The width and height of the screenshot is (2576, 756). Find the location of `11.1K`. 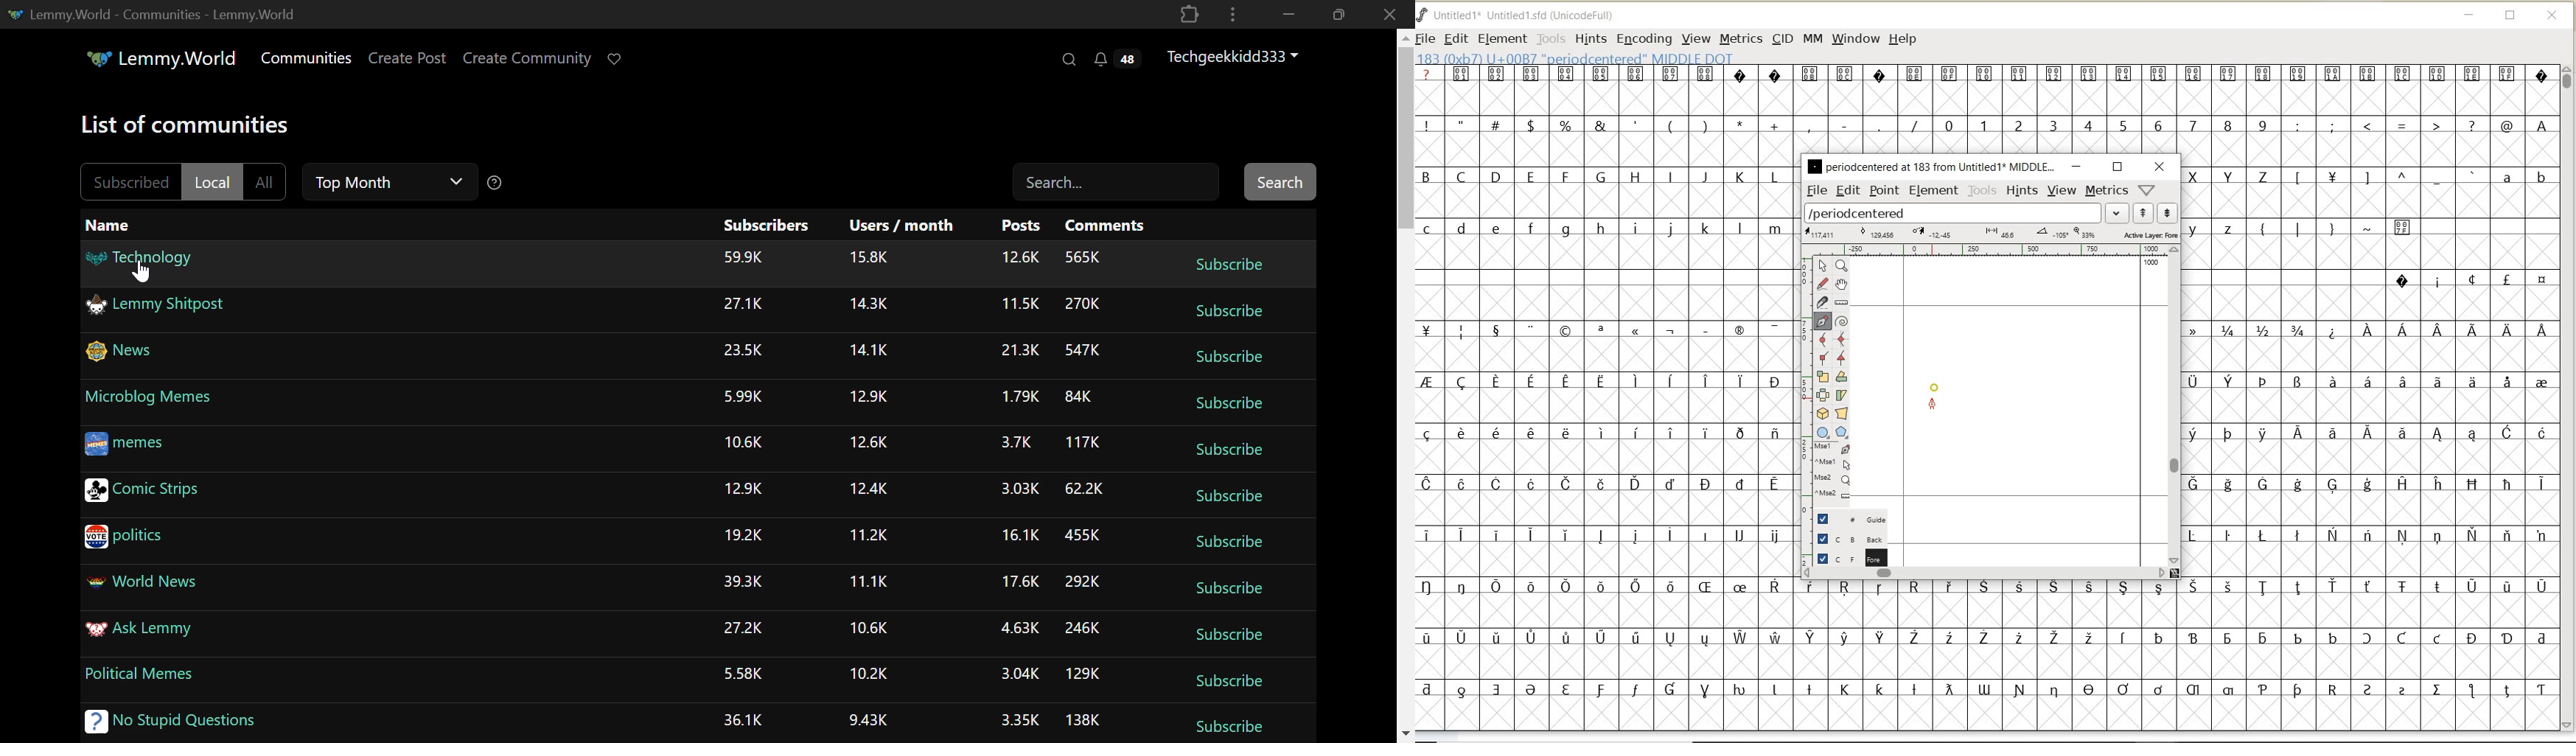

11.1K is located at coordinates (868, 584).